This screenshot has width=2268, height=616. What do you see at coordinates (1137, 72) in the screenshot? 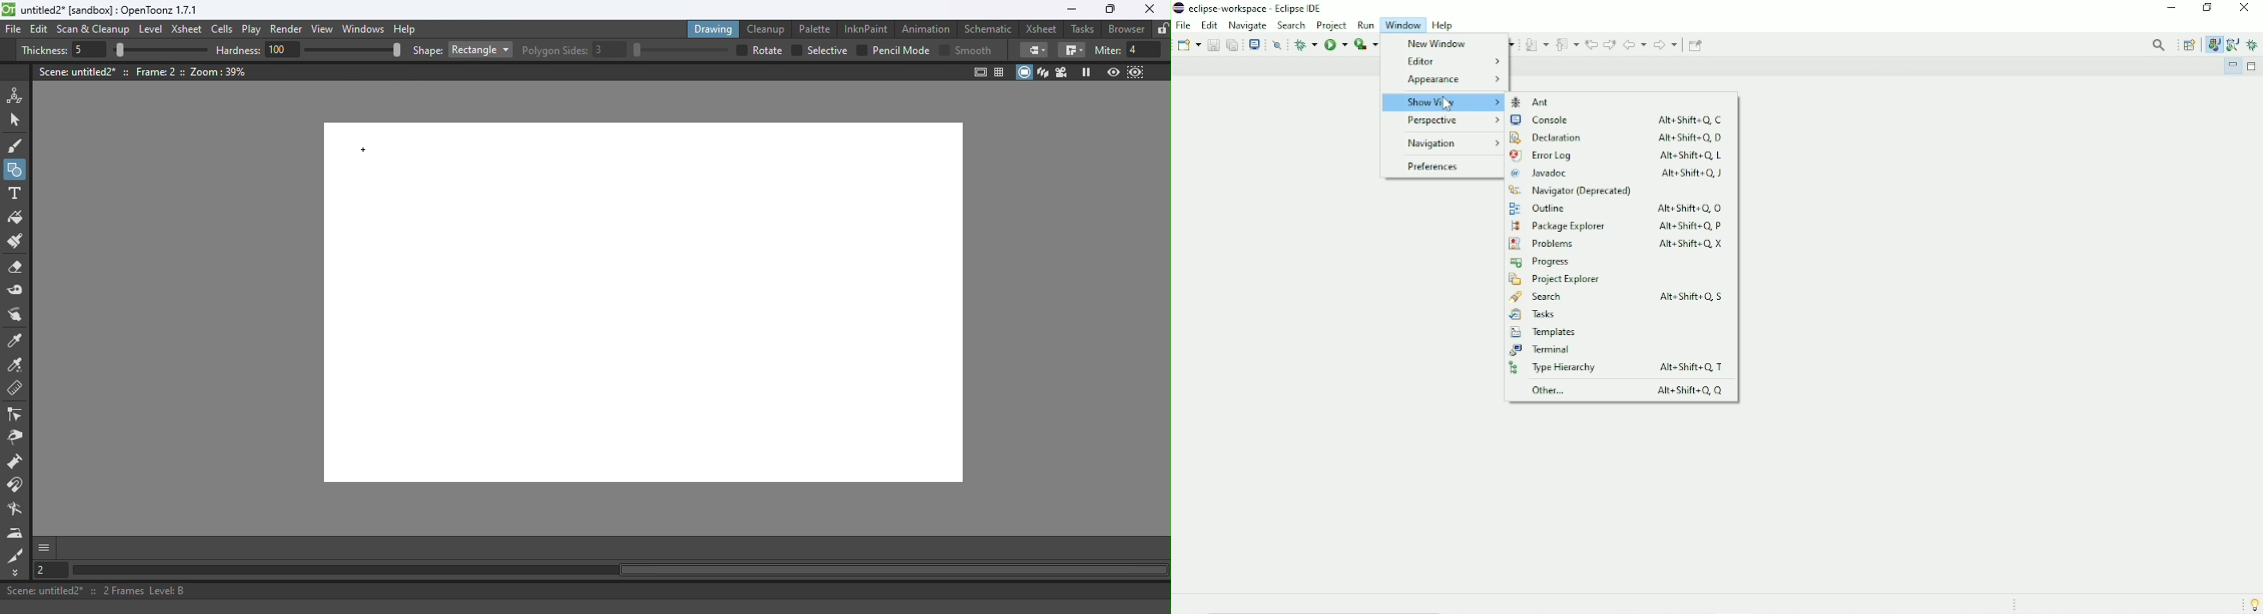
I see `Sub-Camera view` at bounding box center [1137, 72].